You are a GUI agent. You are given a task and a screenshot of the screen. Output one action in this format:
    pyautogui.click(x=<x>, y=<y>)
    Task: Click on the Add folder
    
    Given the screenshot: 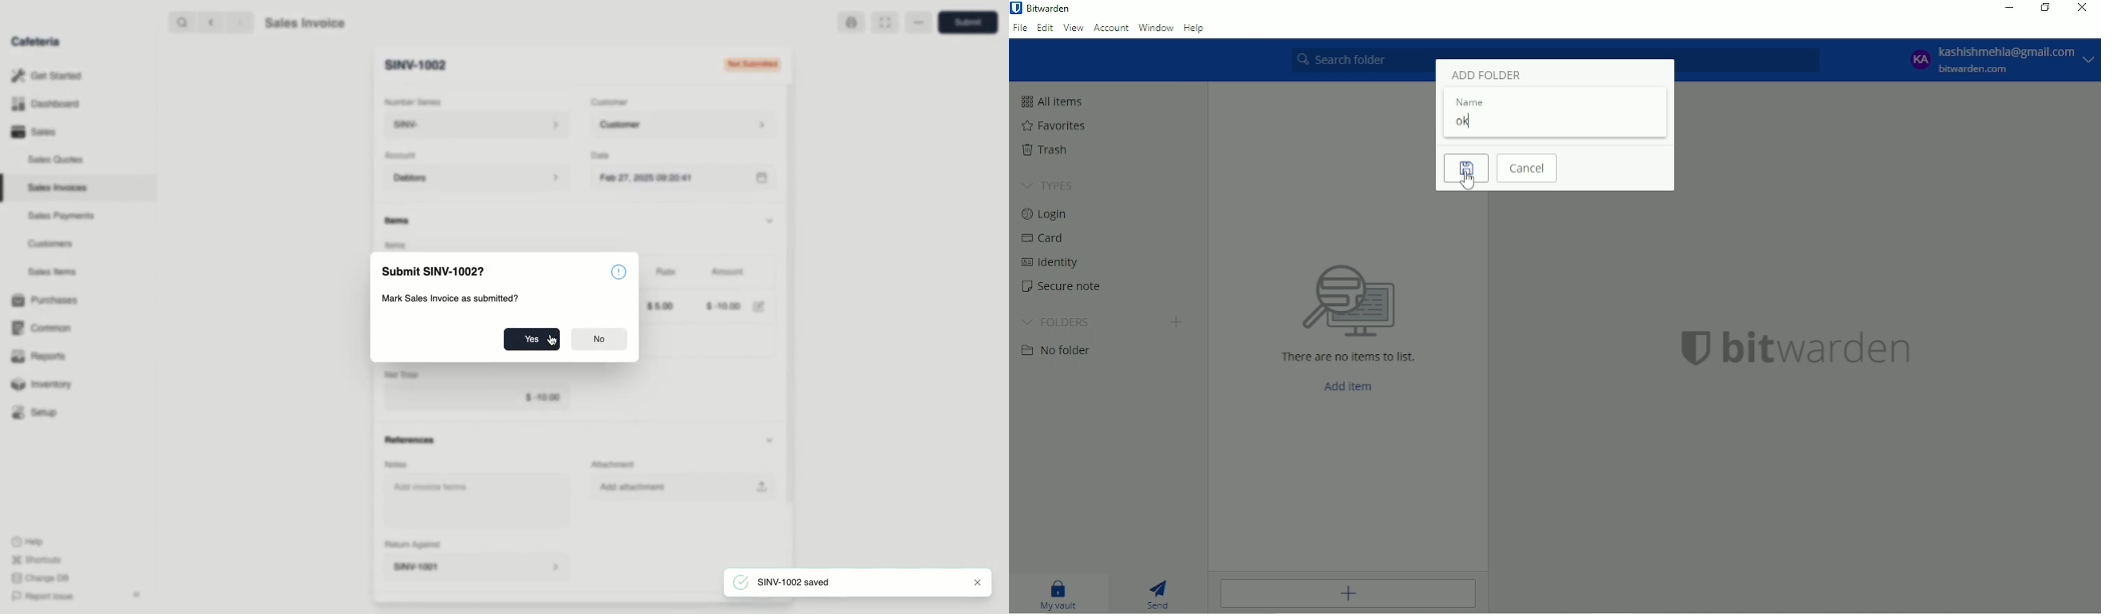 What is the action you would take?
    pyautogui.click(x=1177, y=322)
    